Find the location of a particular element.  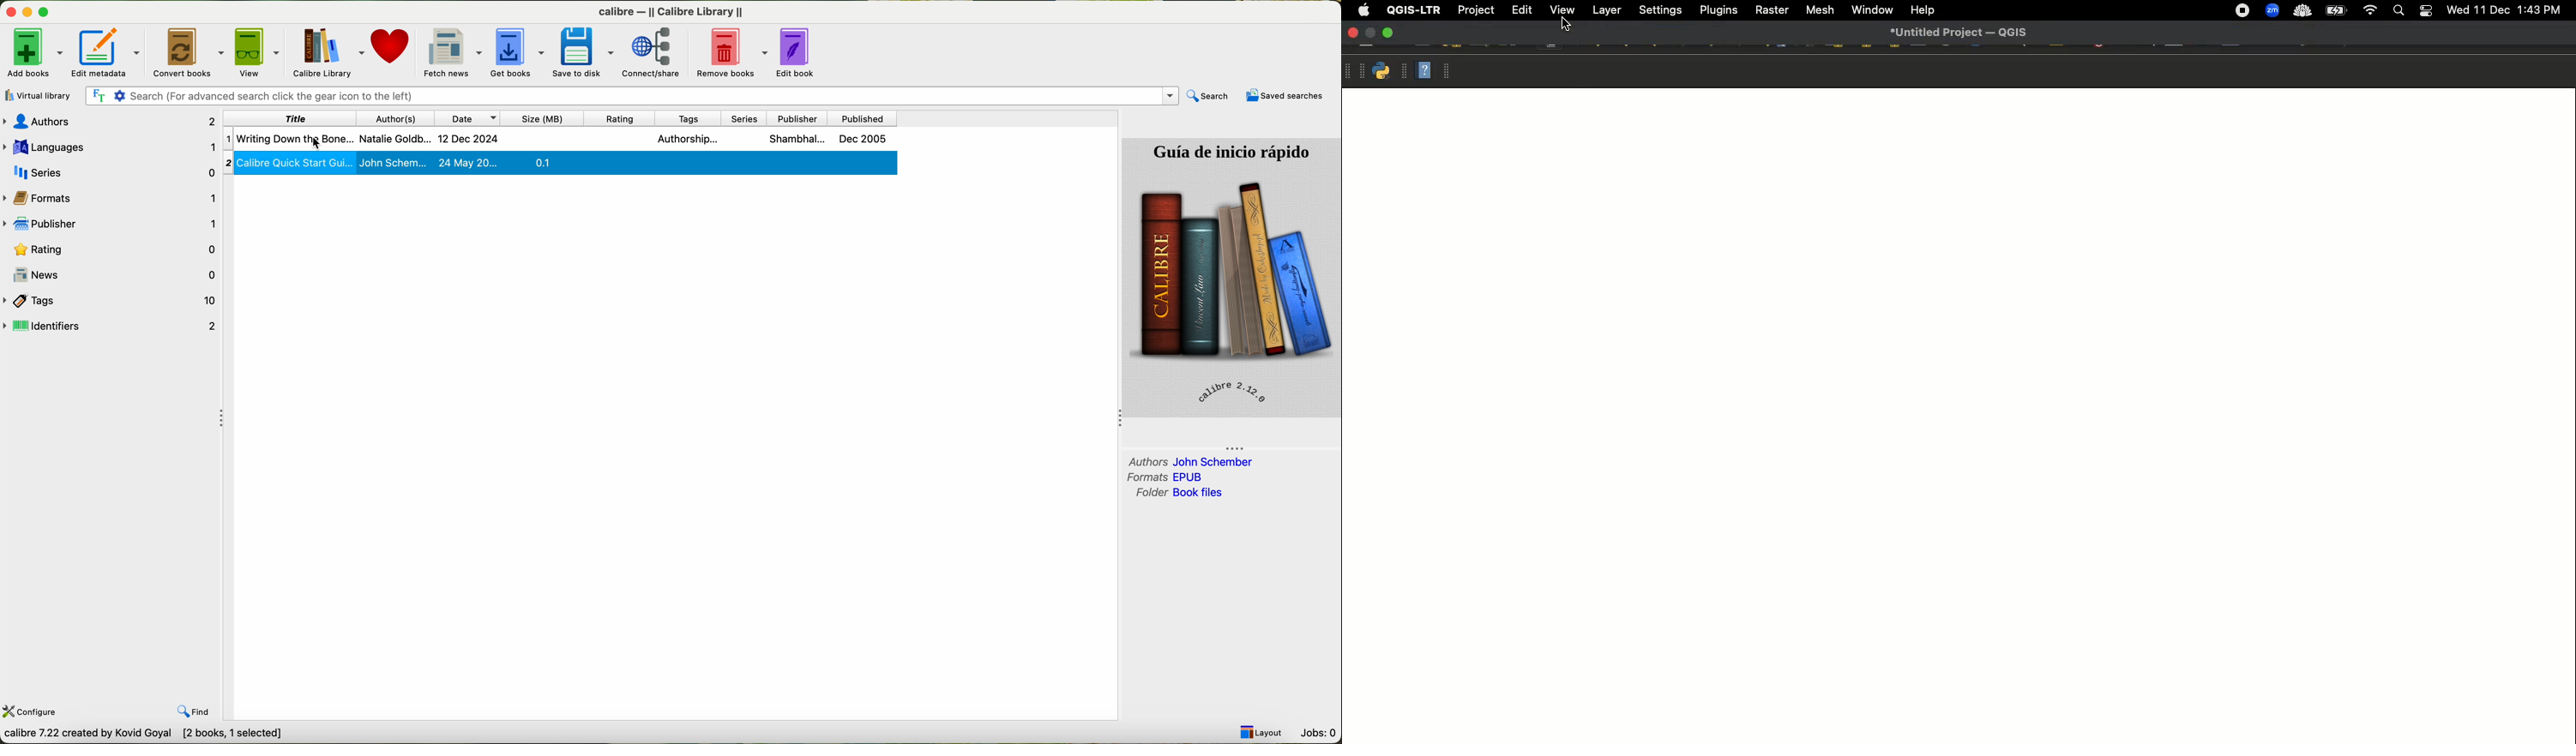

 is located at coordinates (2272, 10).